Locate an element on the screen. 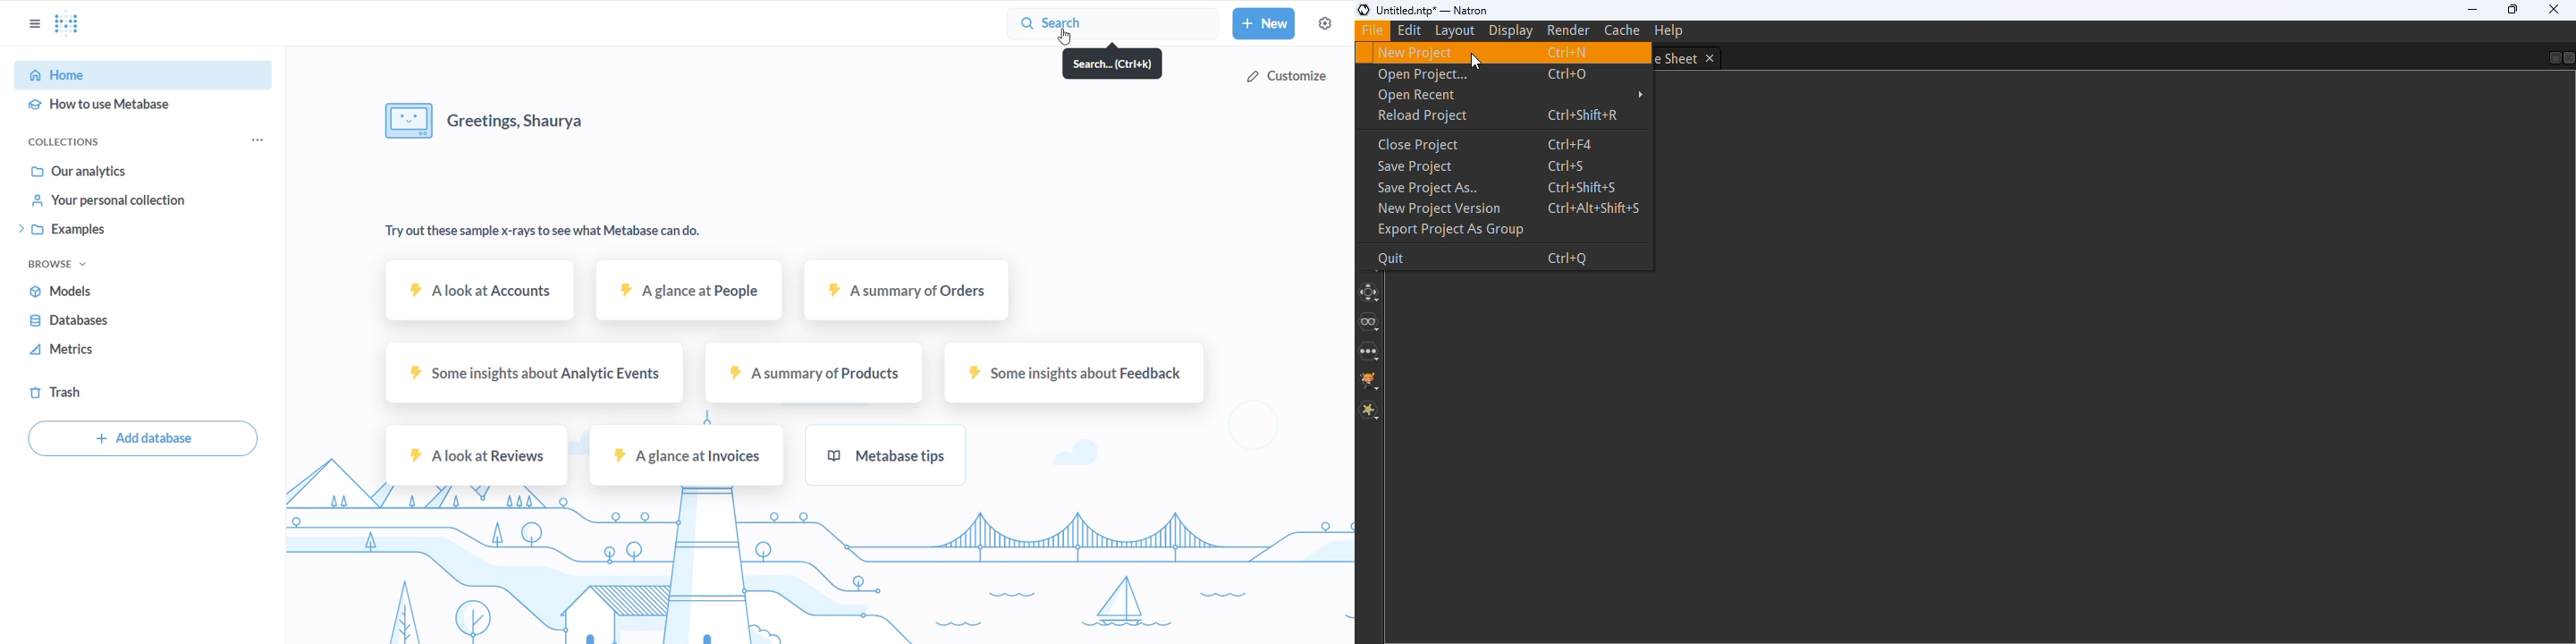  search button is located at coordinates (1121, 22).